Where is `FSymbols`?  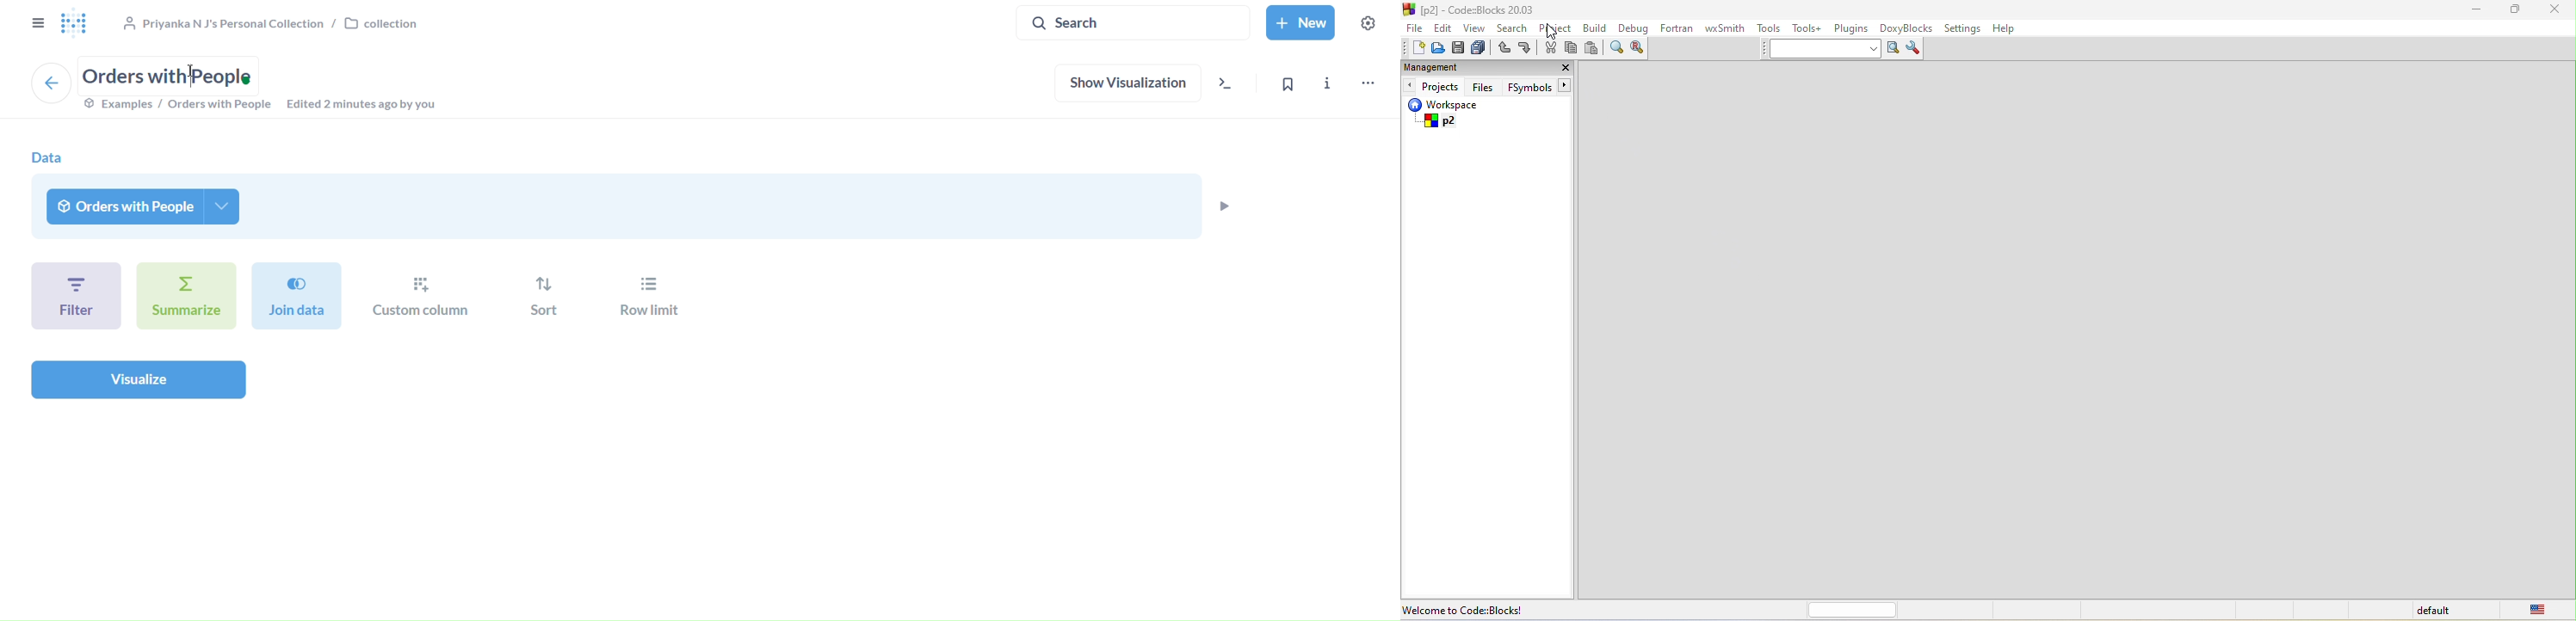
FSymbols is located at coordinates (1541, 87).